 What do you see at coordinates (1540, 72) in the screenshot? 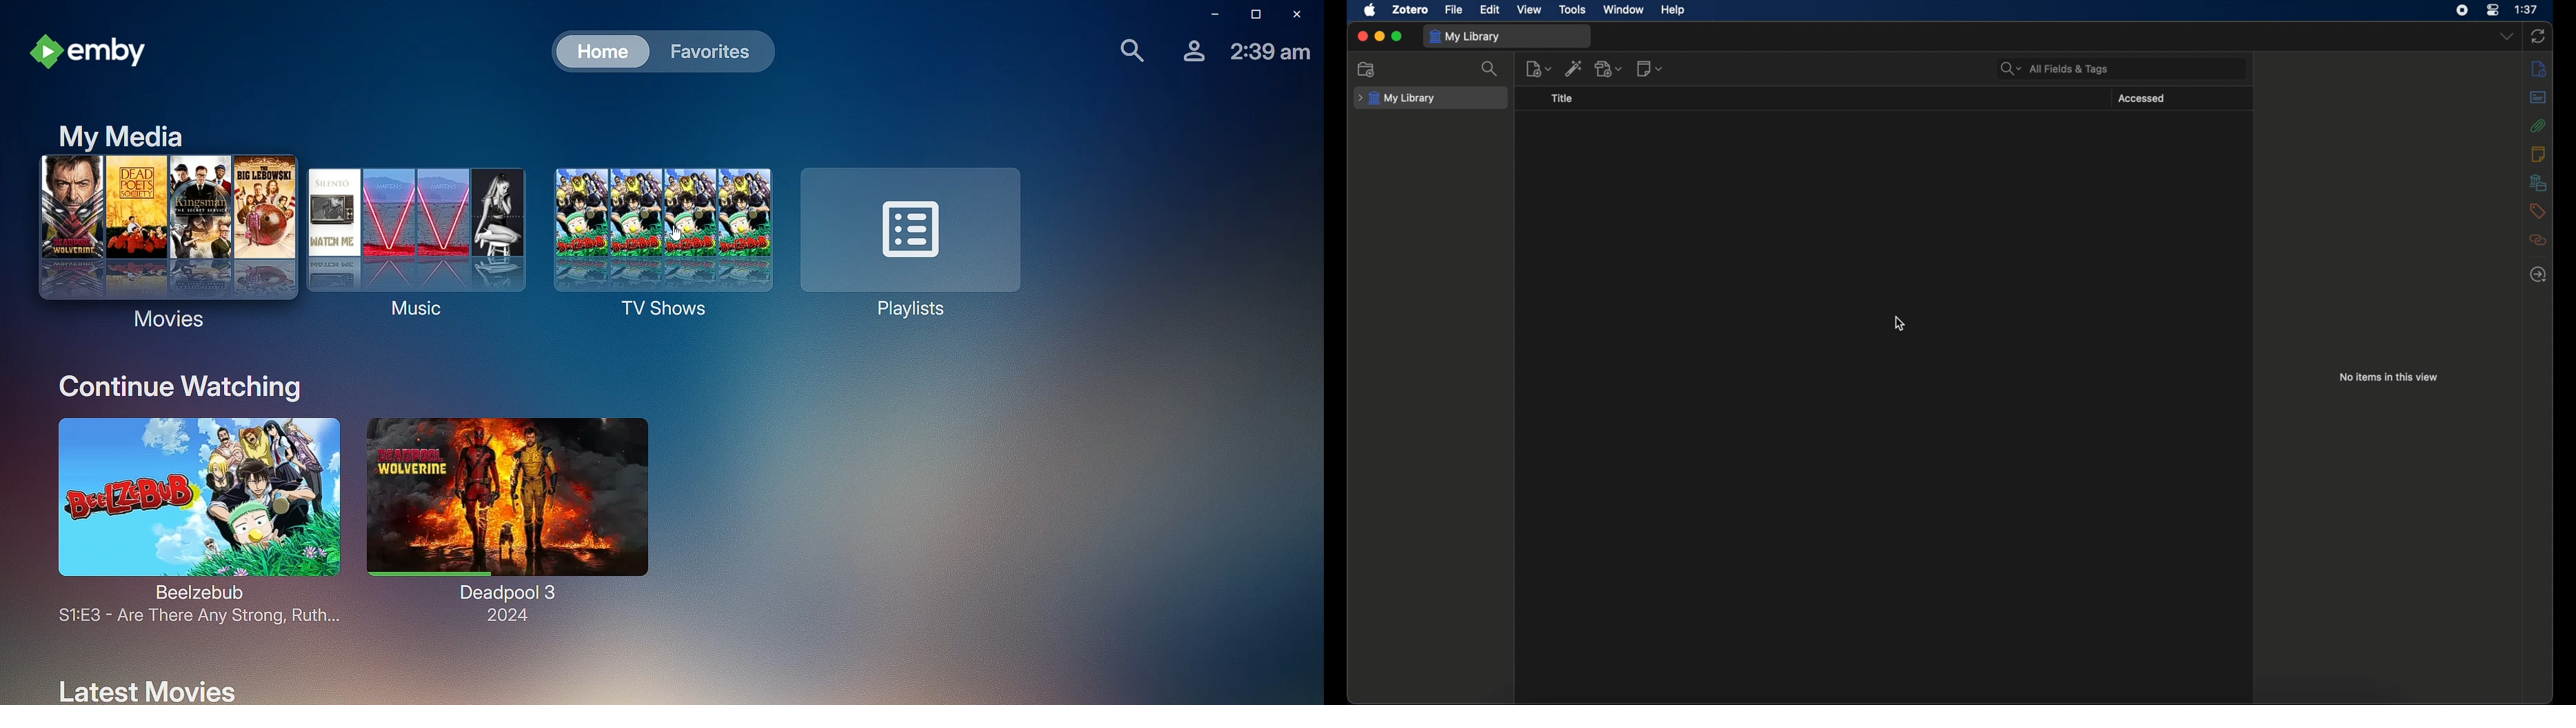
I see `new item` at bounding box center [1540, 72].